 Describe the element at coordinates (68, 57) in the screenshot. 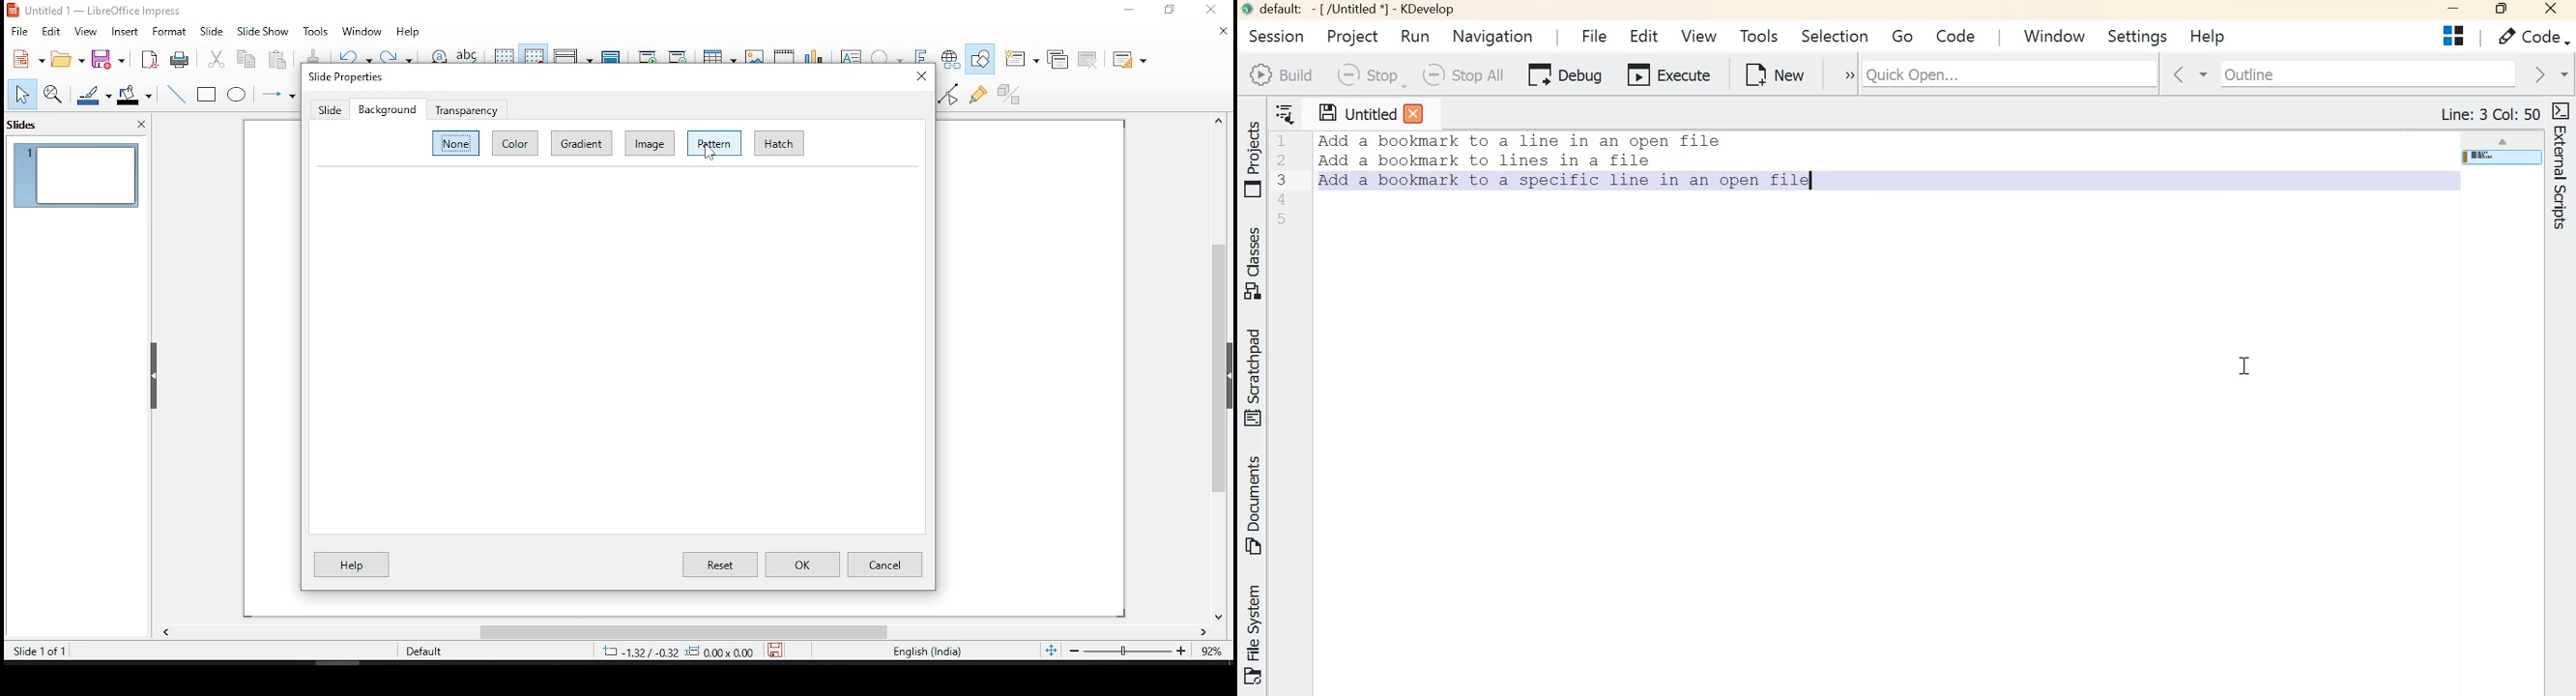

I see `open` at that location.